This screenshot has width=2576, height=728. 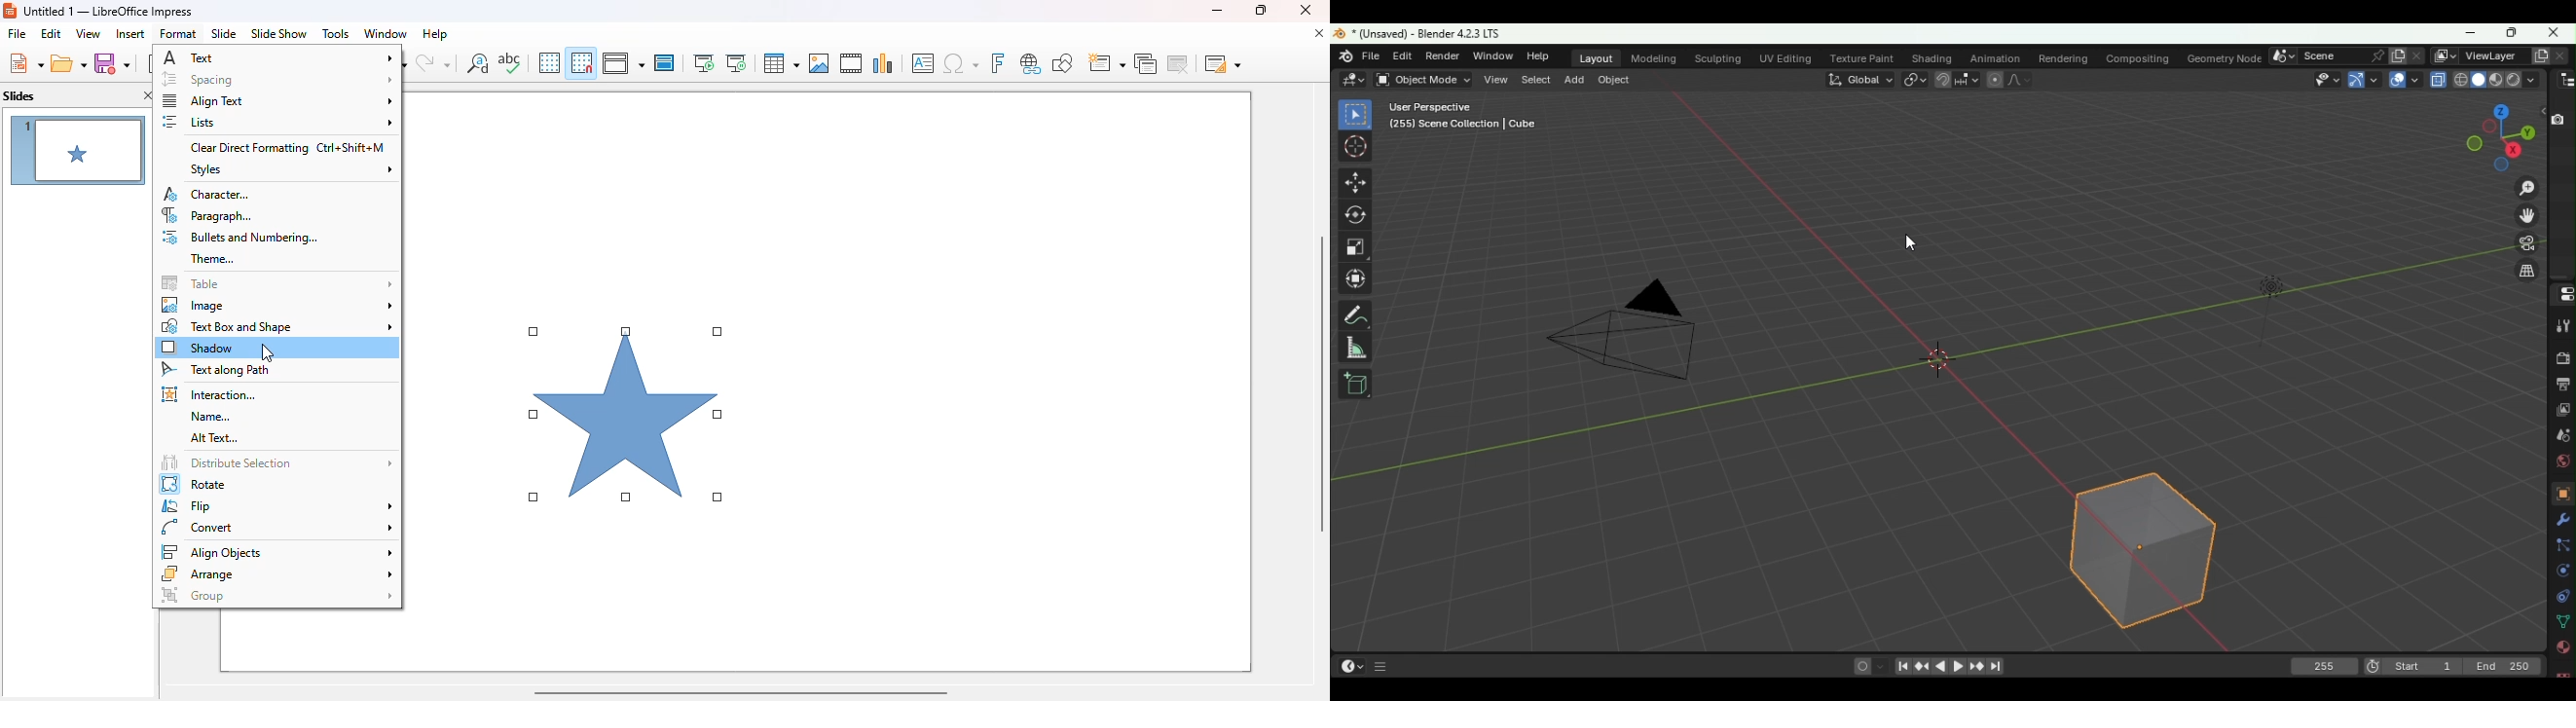 I want to click on group, so click(x=276, y=595).